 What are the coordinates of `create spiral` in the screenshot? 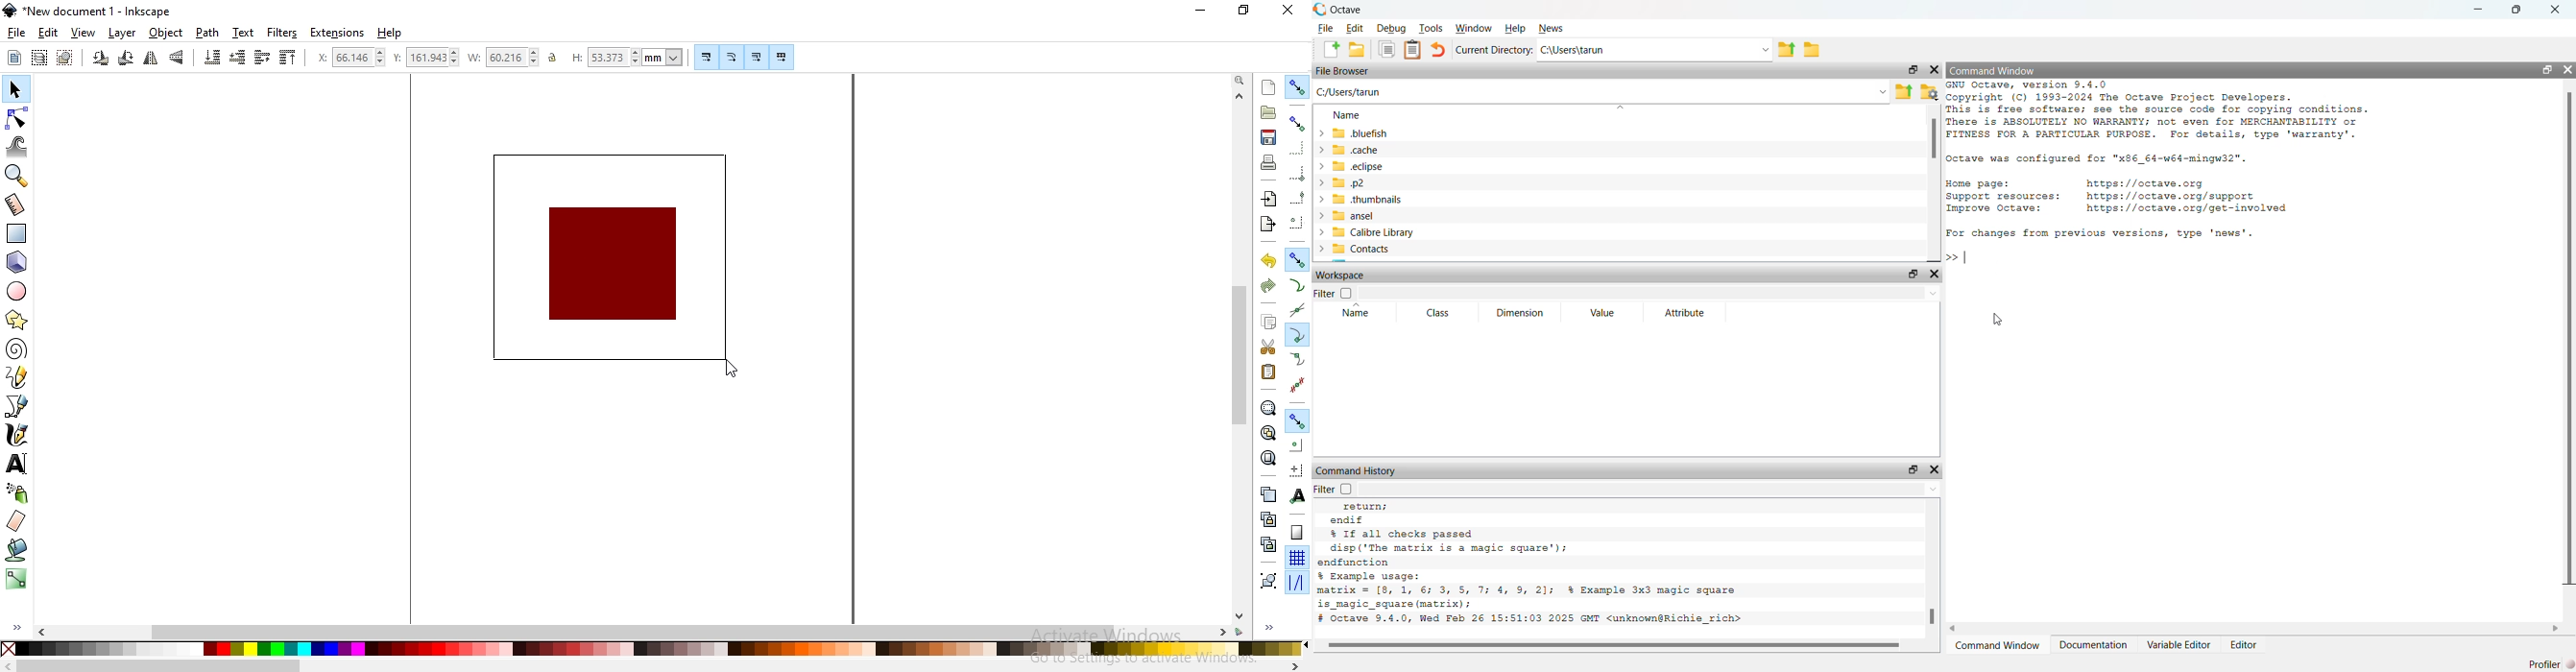 It's located at (15, 349).